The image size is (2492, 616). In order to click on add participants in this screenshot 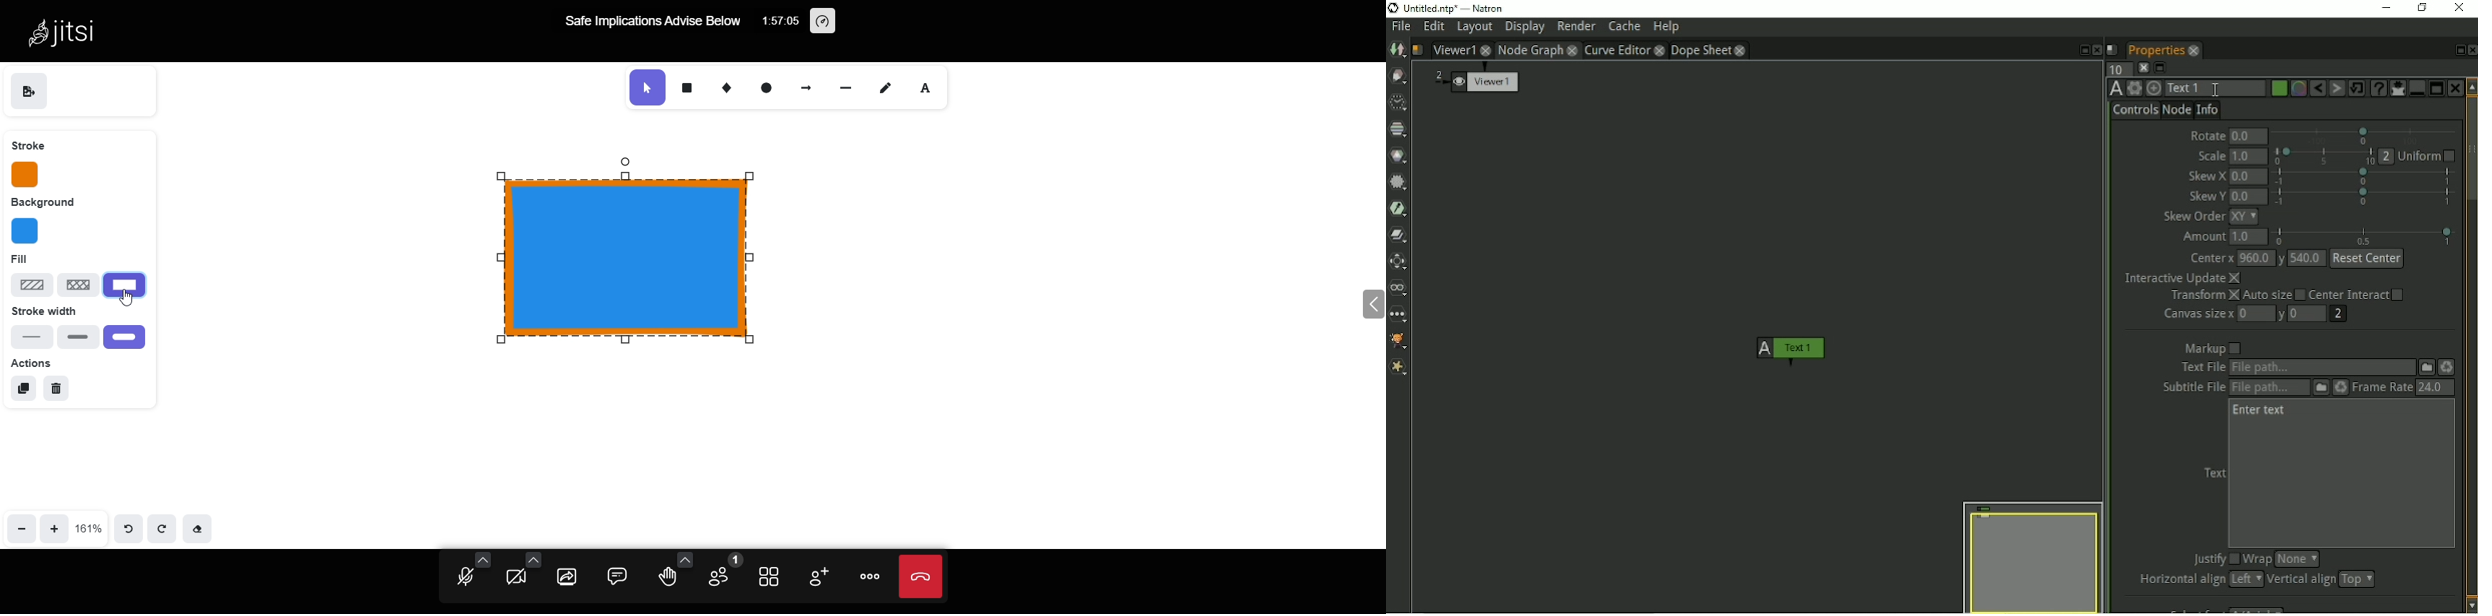, I will do `click(814, 575)`.